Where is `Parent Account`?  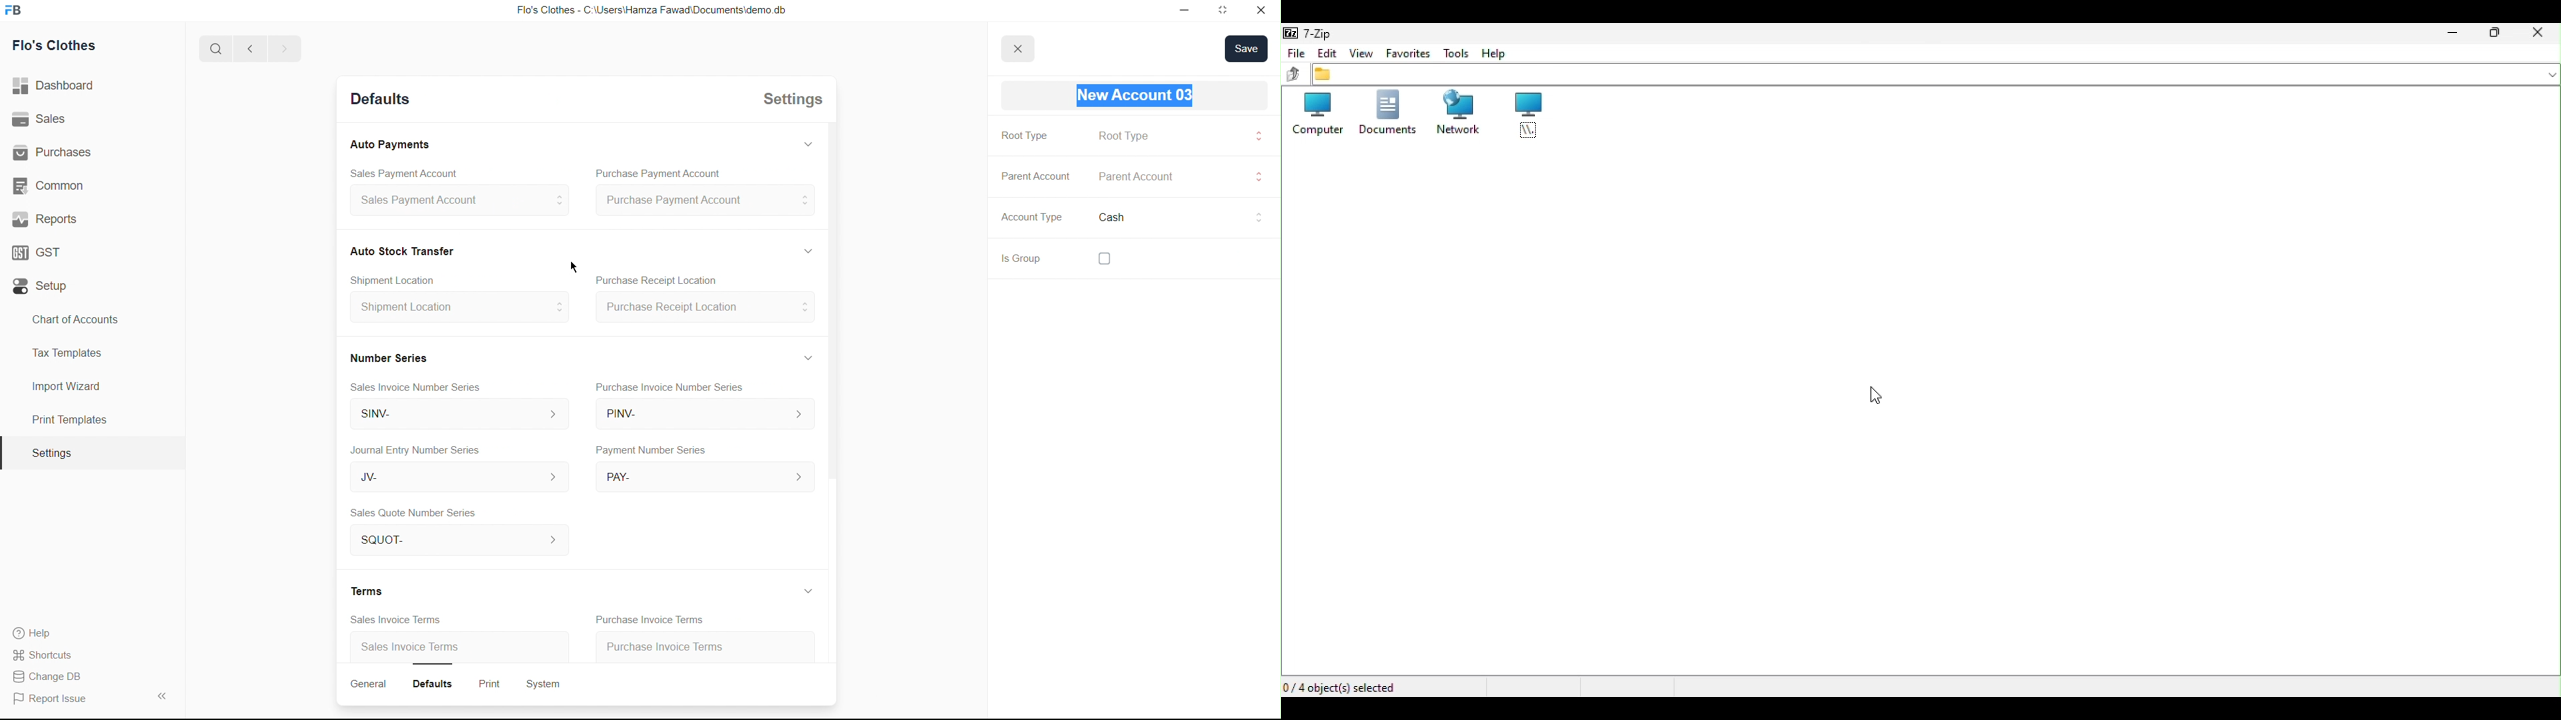 Parent Account is located at coordinates (1034, 175).